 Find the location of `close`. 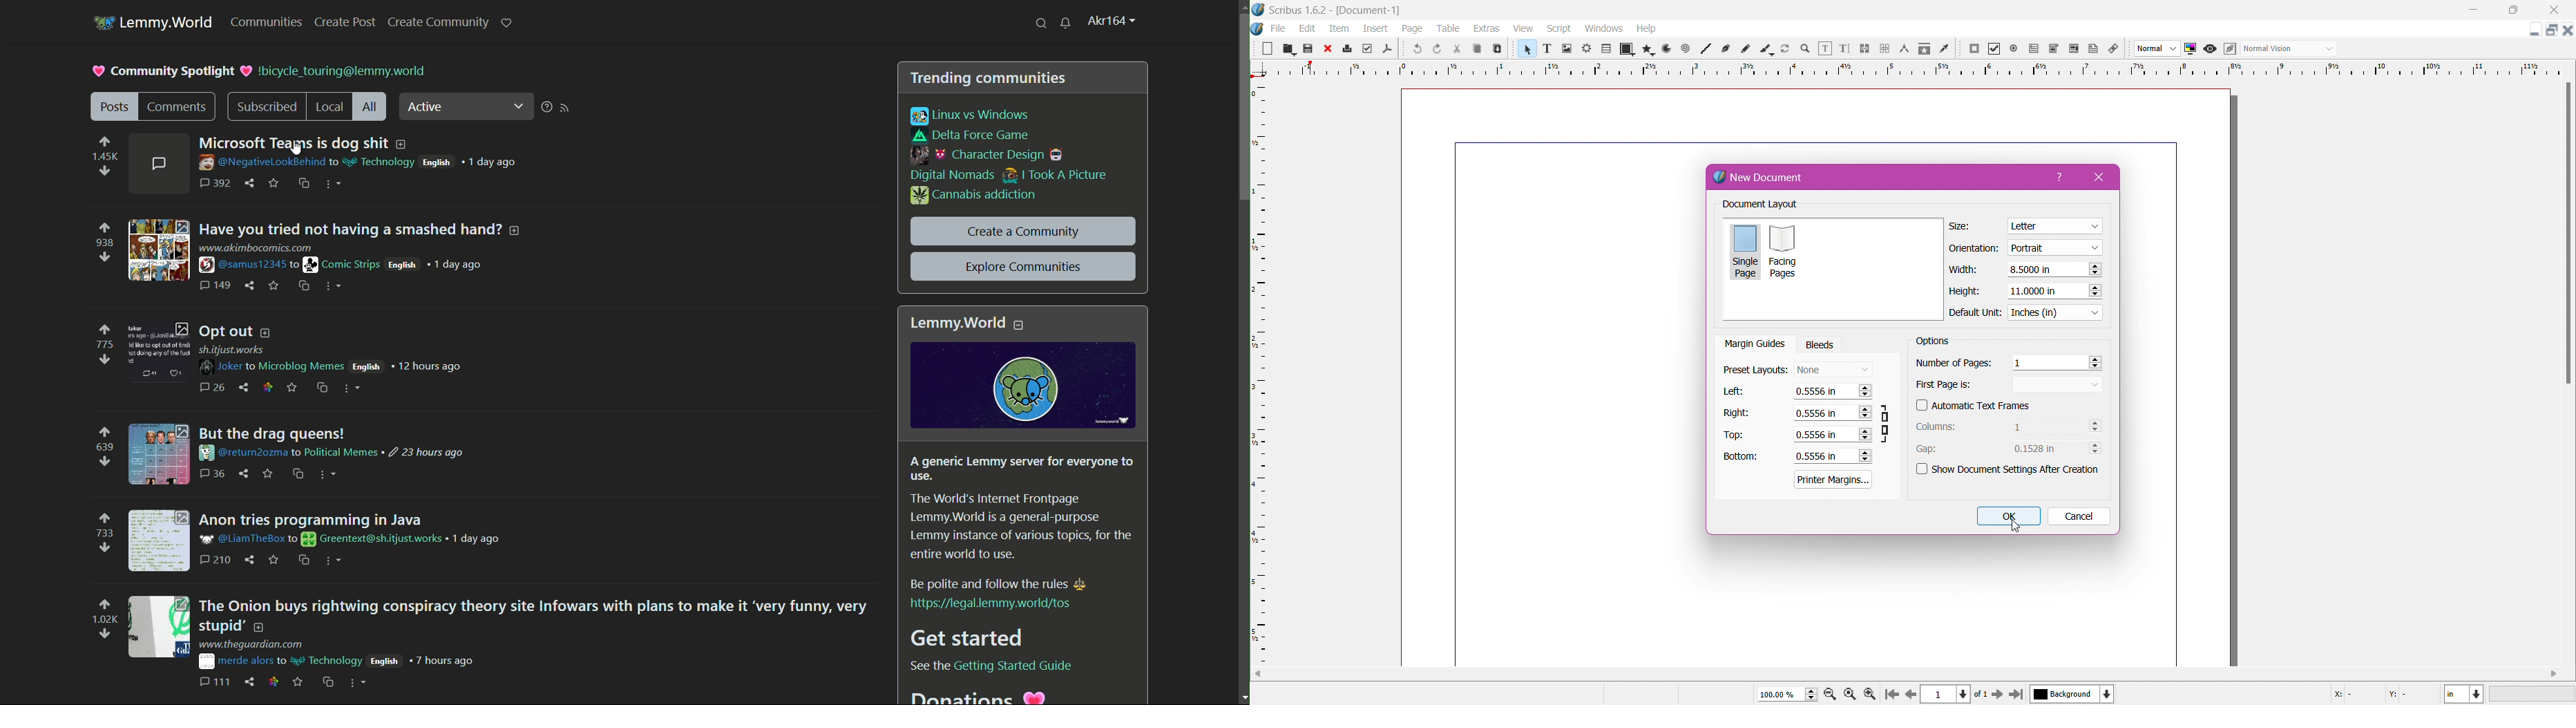

close is located at coordinates (2568, 32).